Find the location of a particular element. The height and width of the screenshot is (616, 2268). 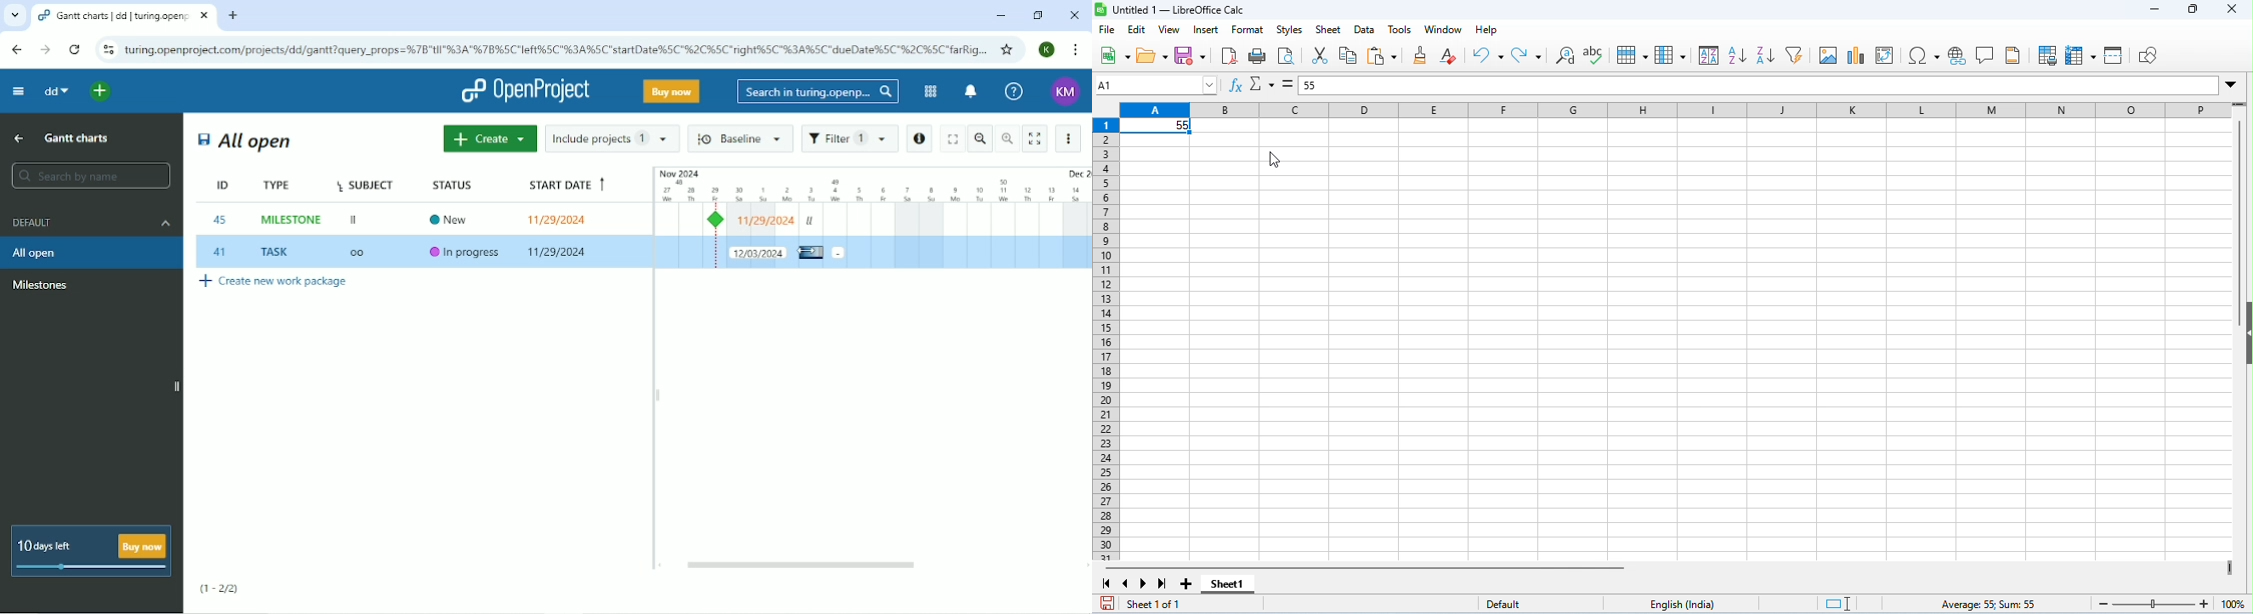

New duration is located at coordinates (758, 252).